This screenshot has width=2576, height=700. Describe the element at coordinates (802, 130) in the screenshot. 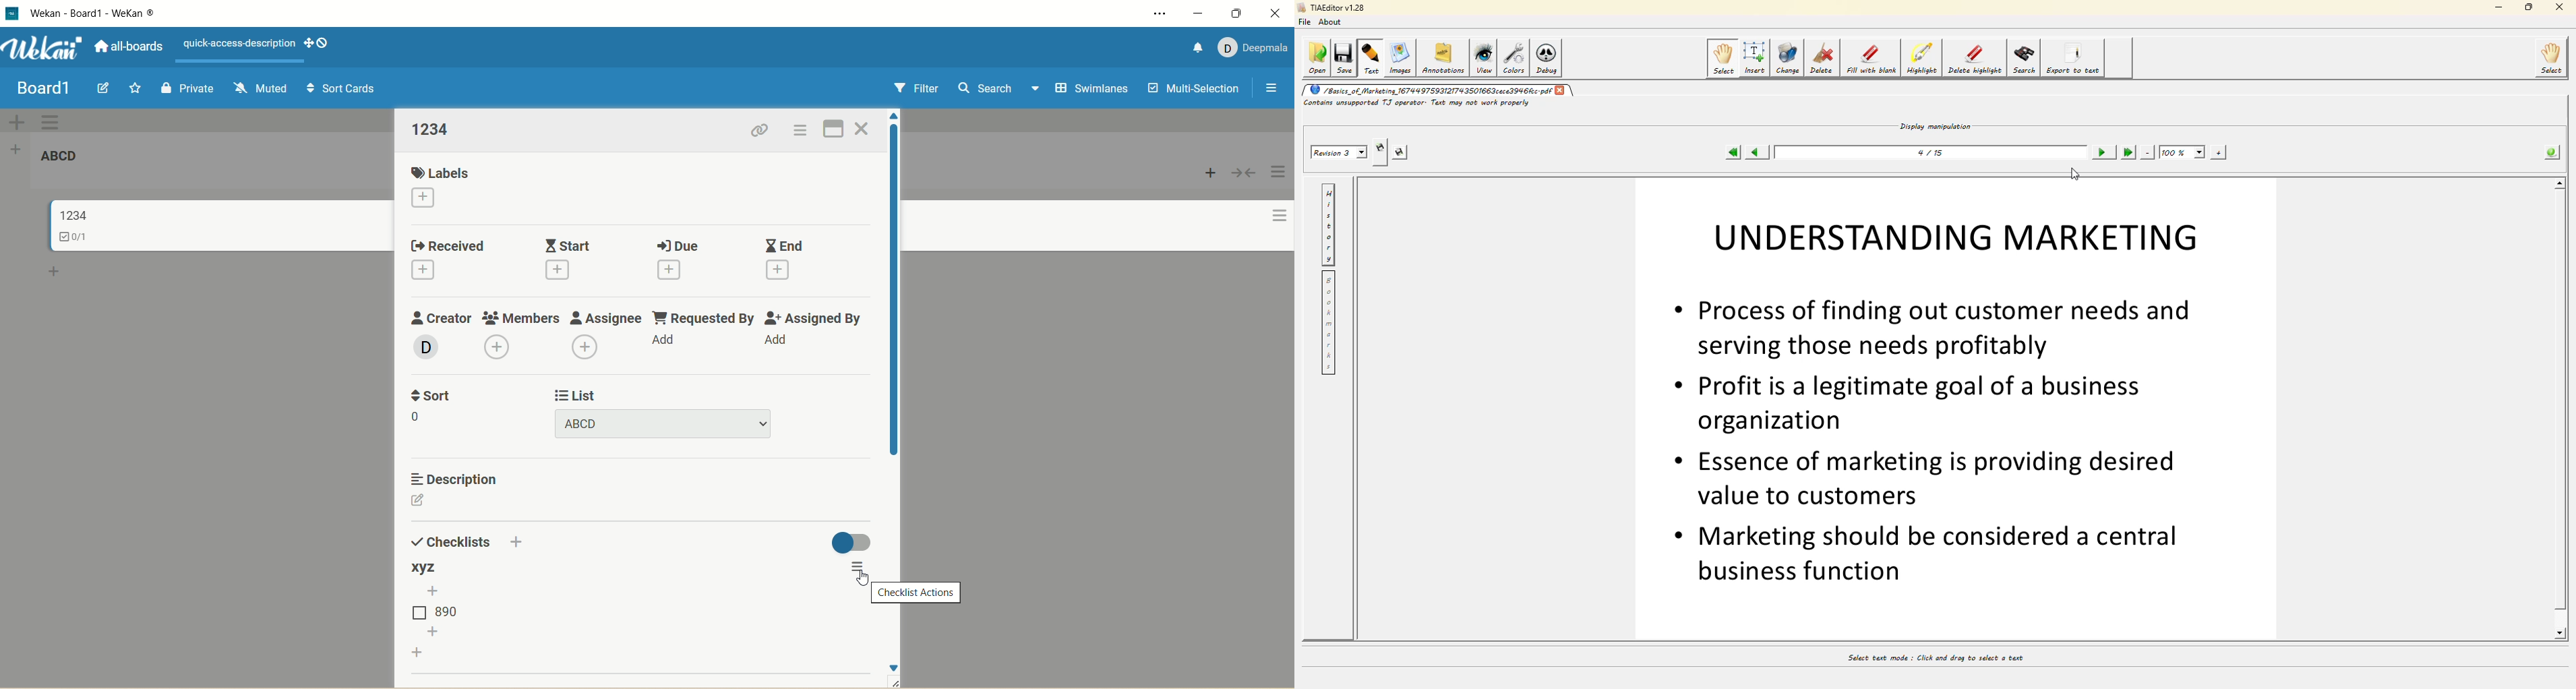

I see `options` at that location.